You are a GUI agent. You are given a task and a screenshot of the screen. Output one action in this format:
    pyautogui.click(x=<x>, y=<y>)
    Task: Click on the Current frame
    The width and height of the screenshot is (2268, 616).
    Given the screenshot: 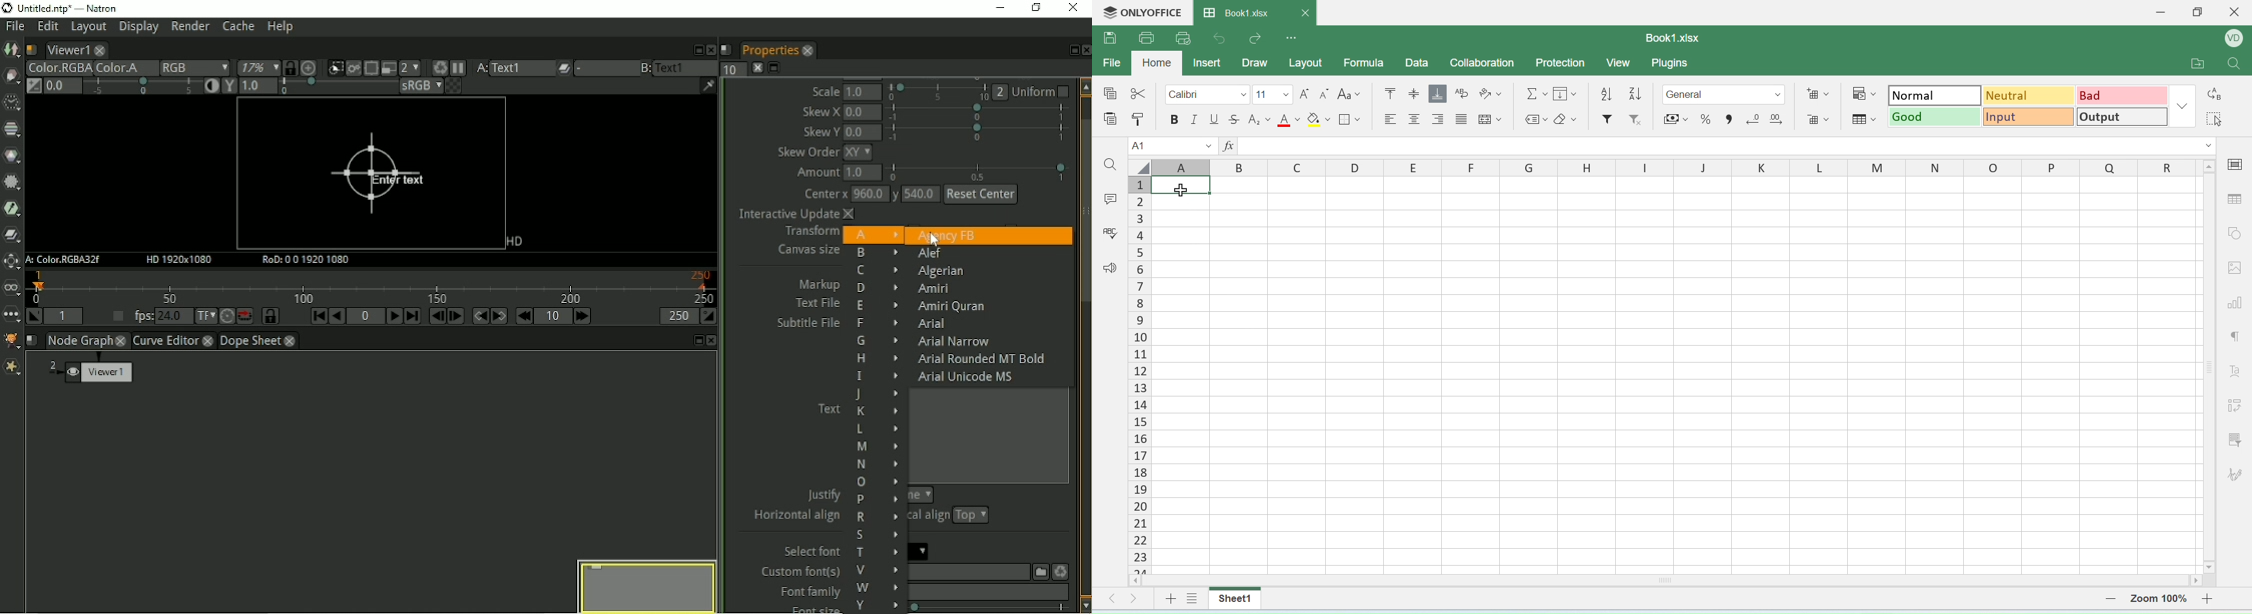 What is the action you would take?
    pyautogui.click(x=366, y=316)
    